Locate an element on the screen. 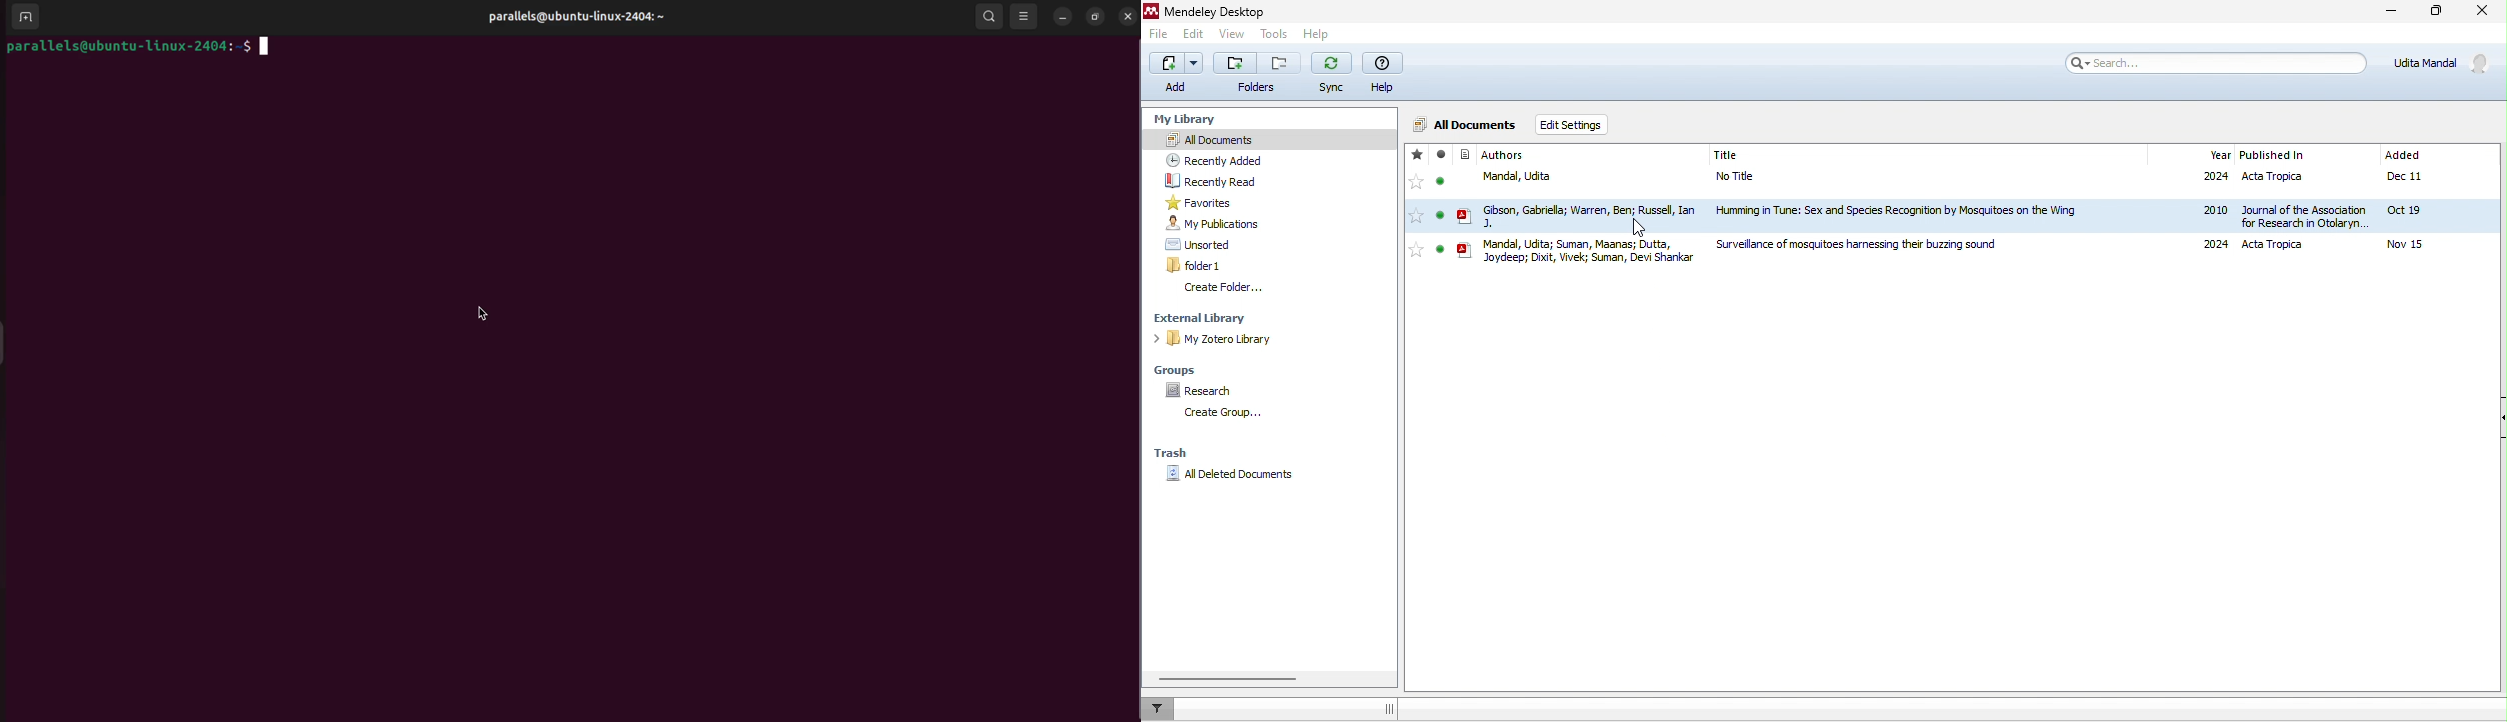 The image size is (2520, 728). account is located at coordinates (2438, 66).